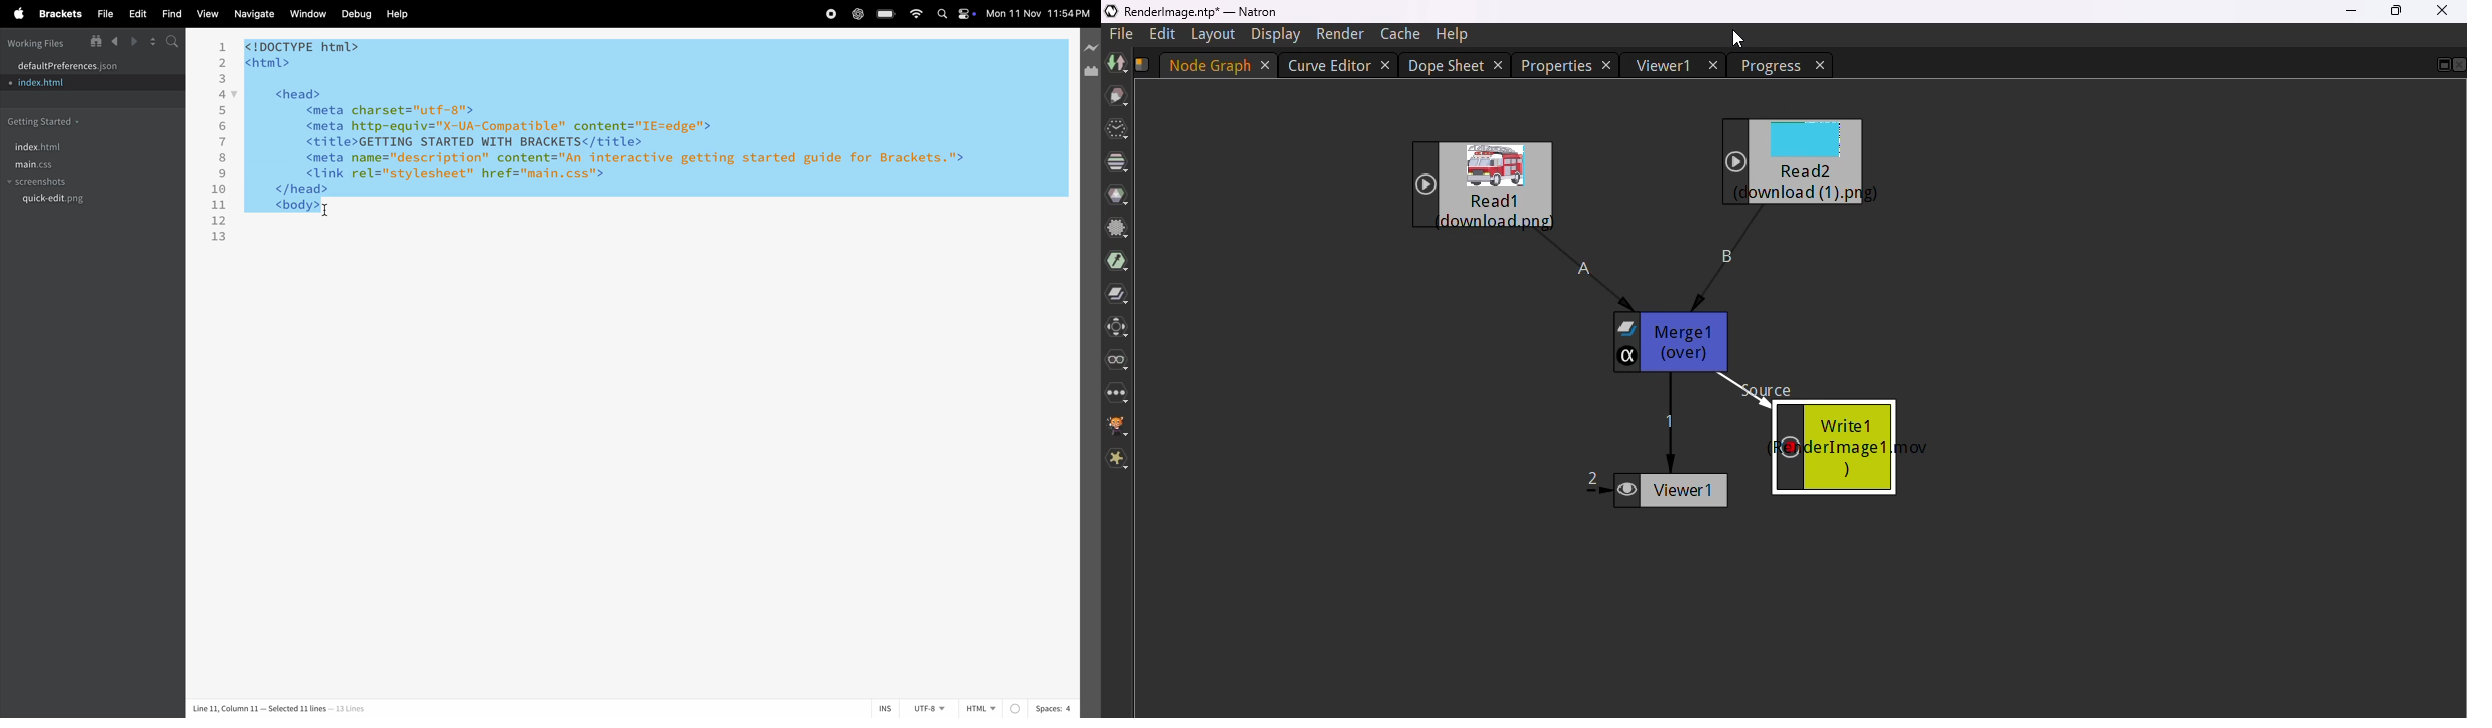  What do you see at coordinates (207, 14) in the screenshot?
I see `view` at bounding box center [207, 14].